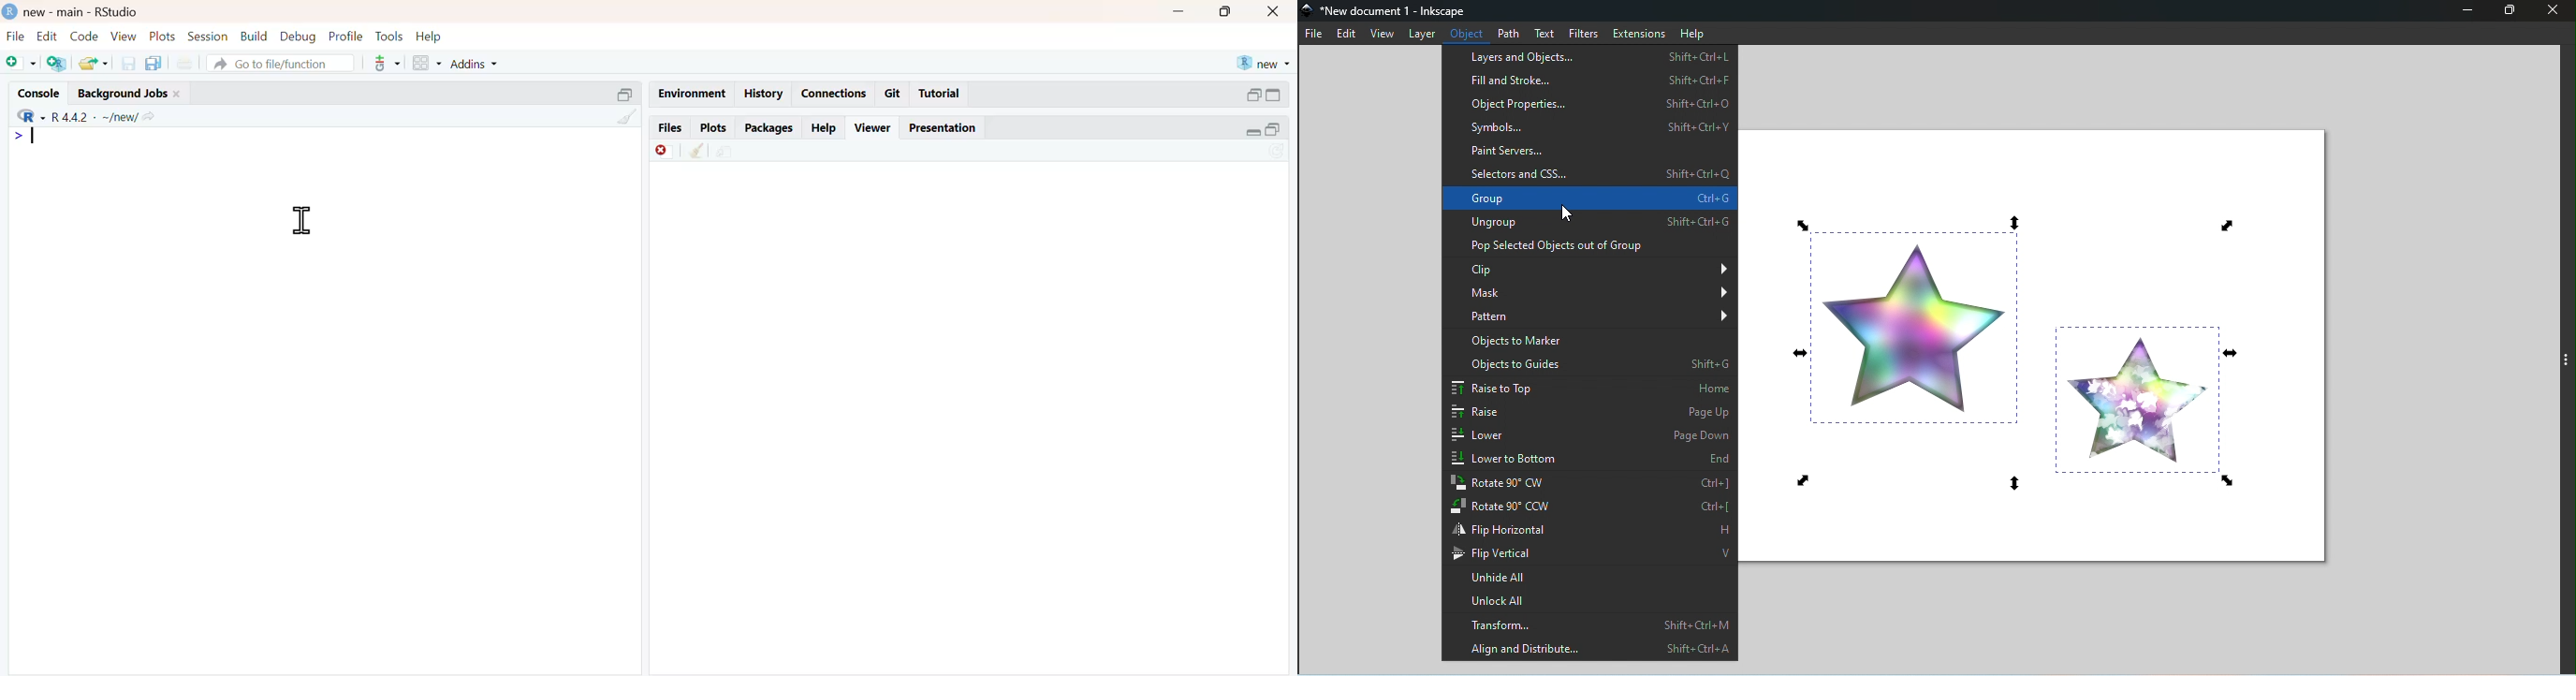  What do you see at coordinates (628, 116) in the screenshot?
I see `clean` at bounding box center [628, 116].